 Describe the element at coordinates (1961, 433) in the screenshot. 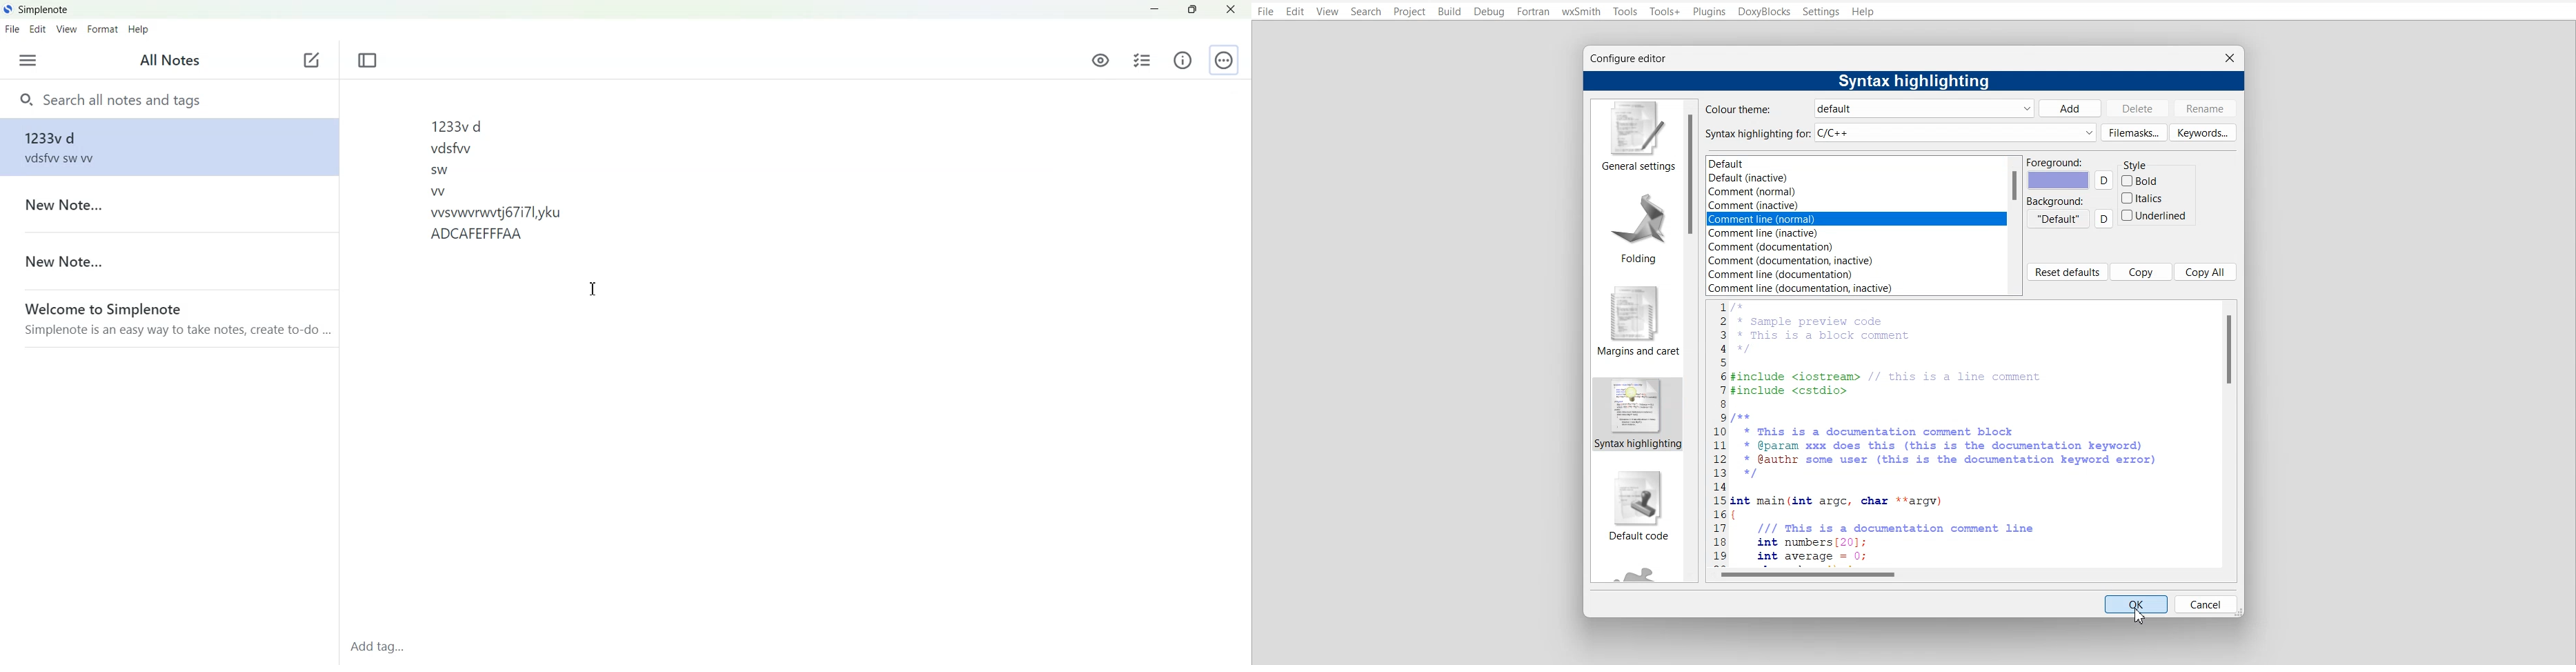

I see `C++ code preview to show syntax highlighting ` at that location.